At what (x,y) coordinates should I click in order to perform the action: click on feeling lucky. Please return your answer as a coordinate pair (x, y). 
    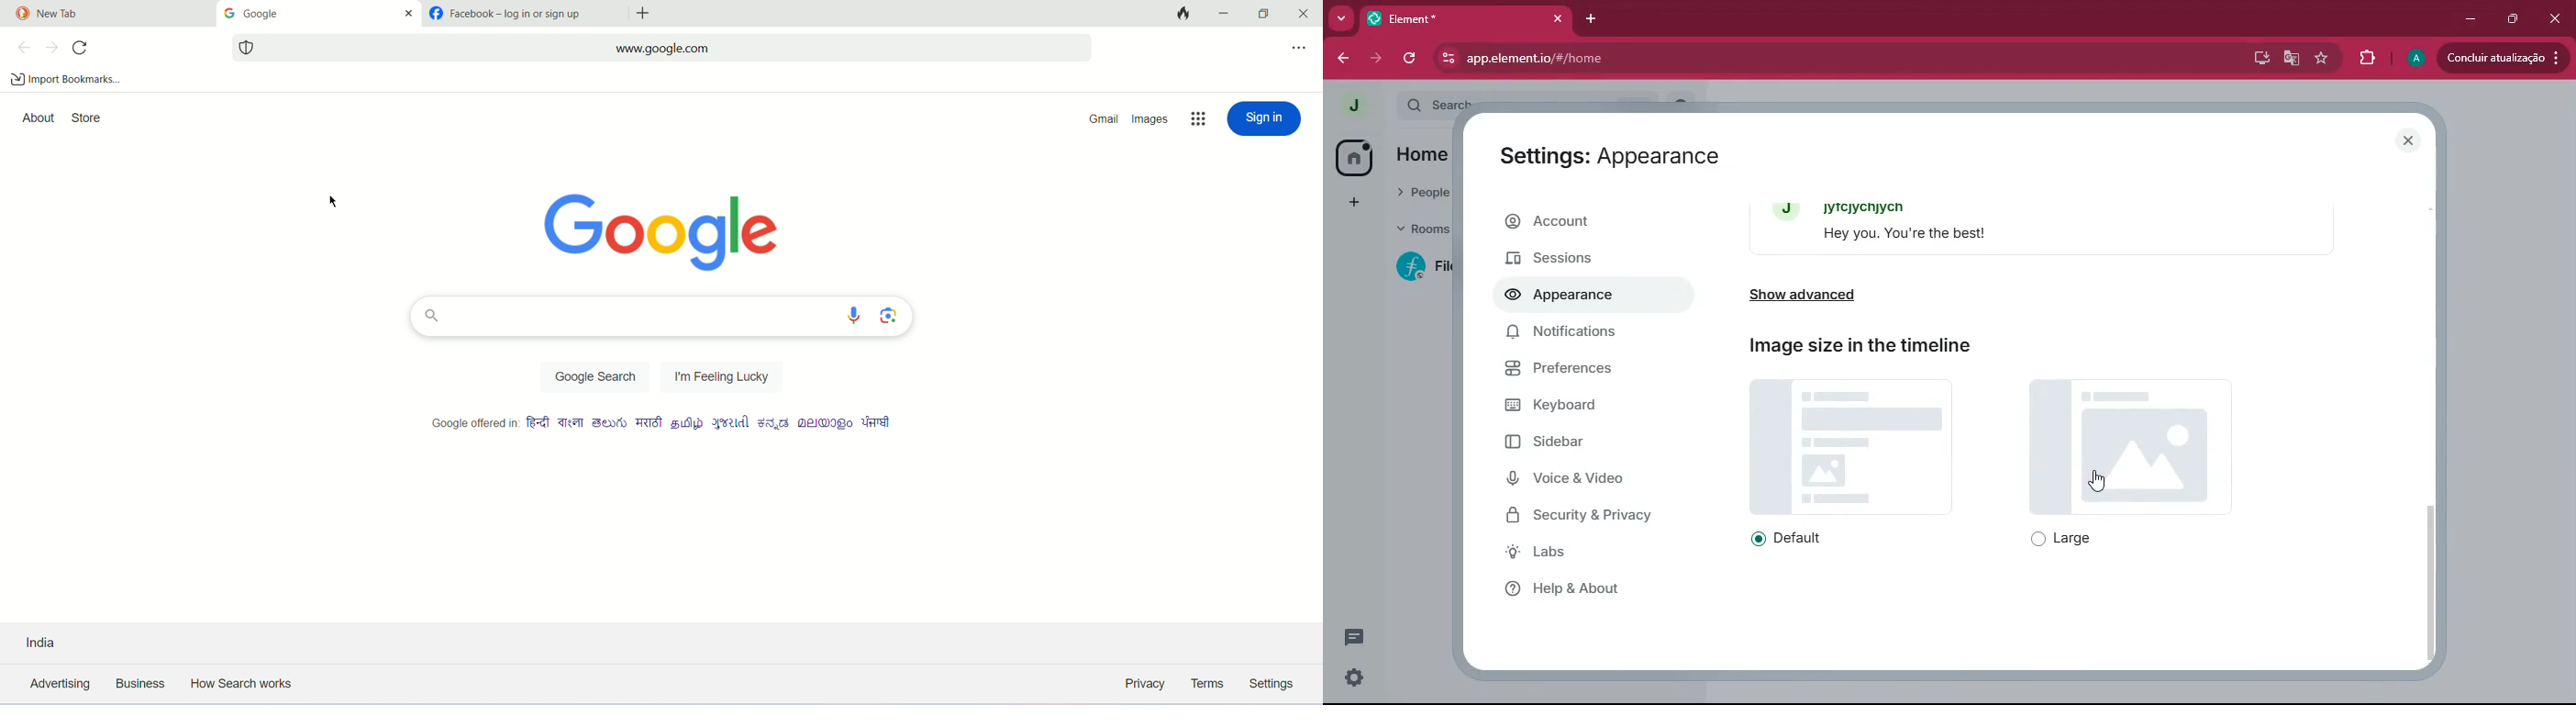
    Looking at the image, I should click on (722, 377).